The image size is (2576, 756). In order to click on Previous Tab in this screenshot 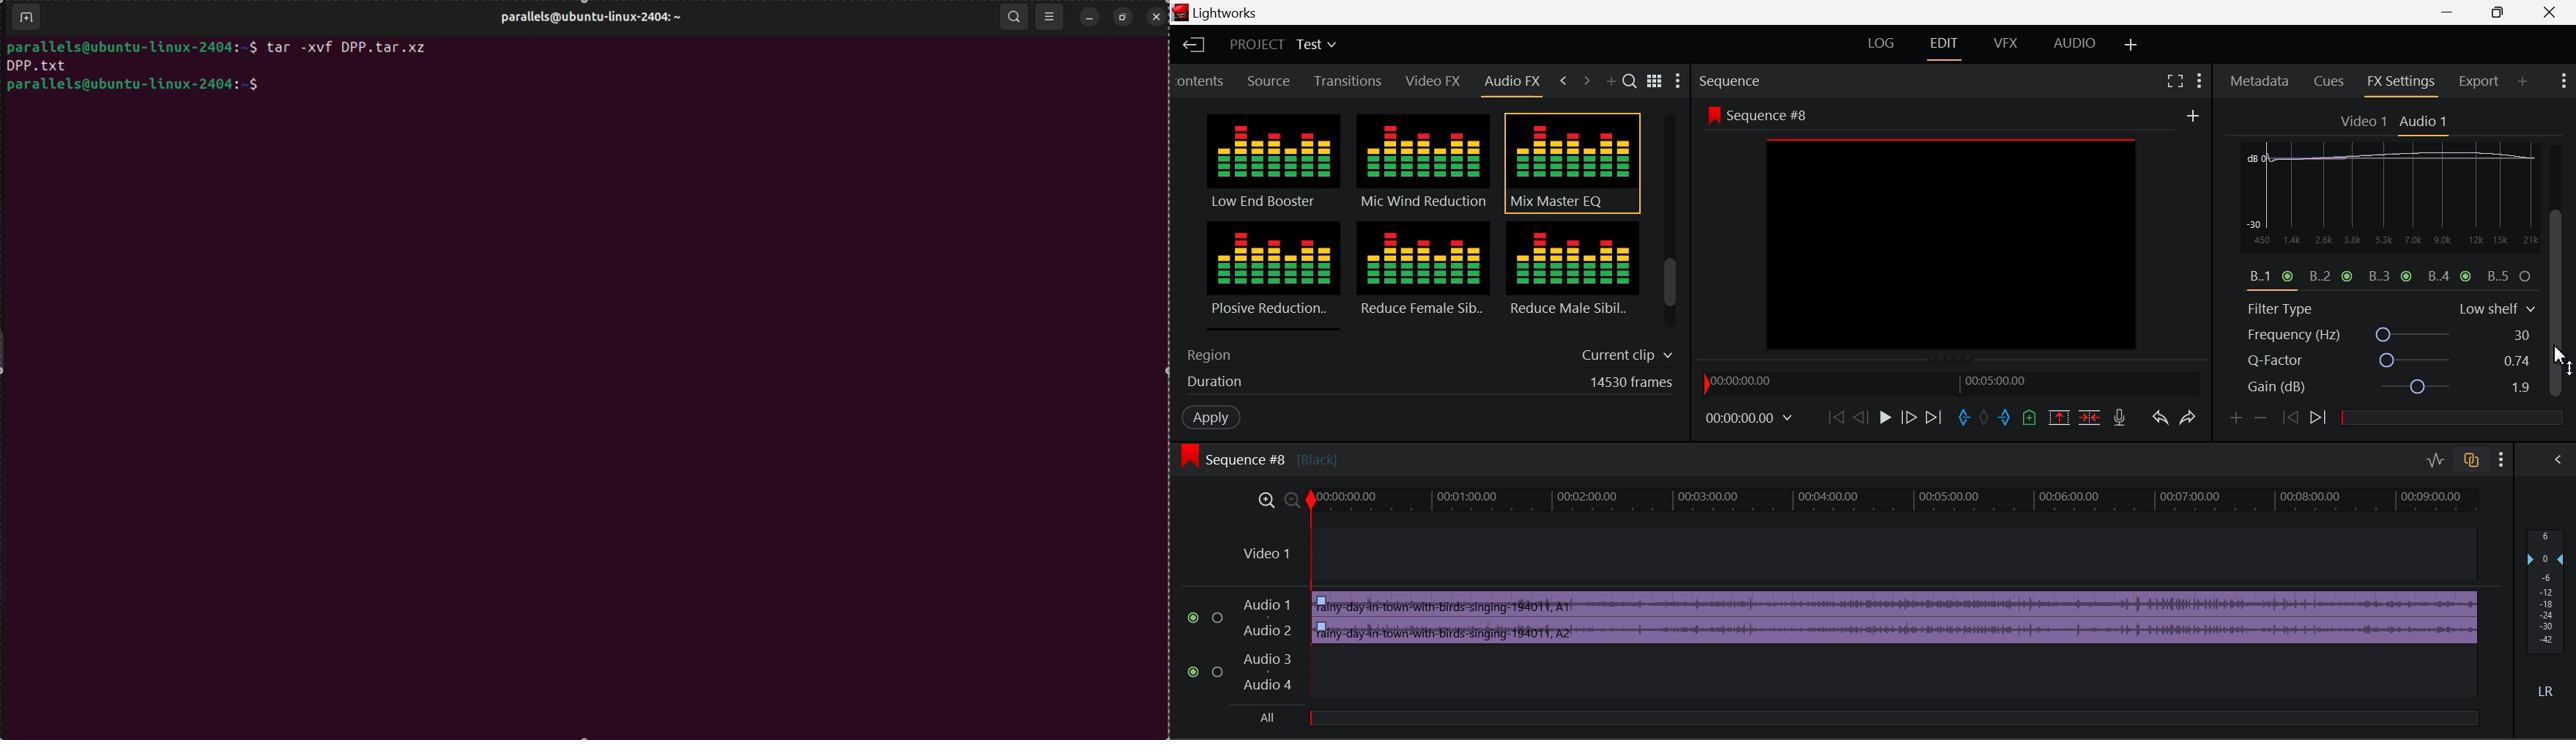, I will do `click(1564, 78)`.